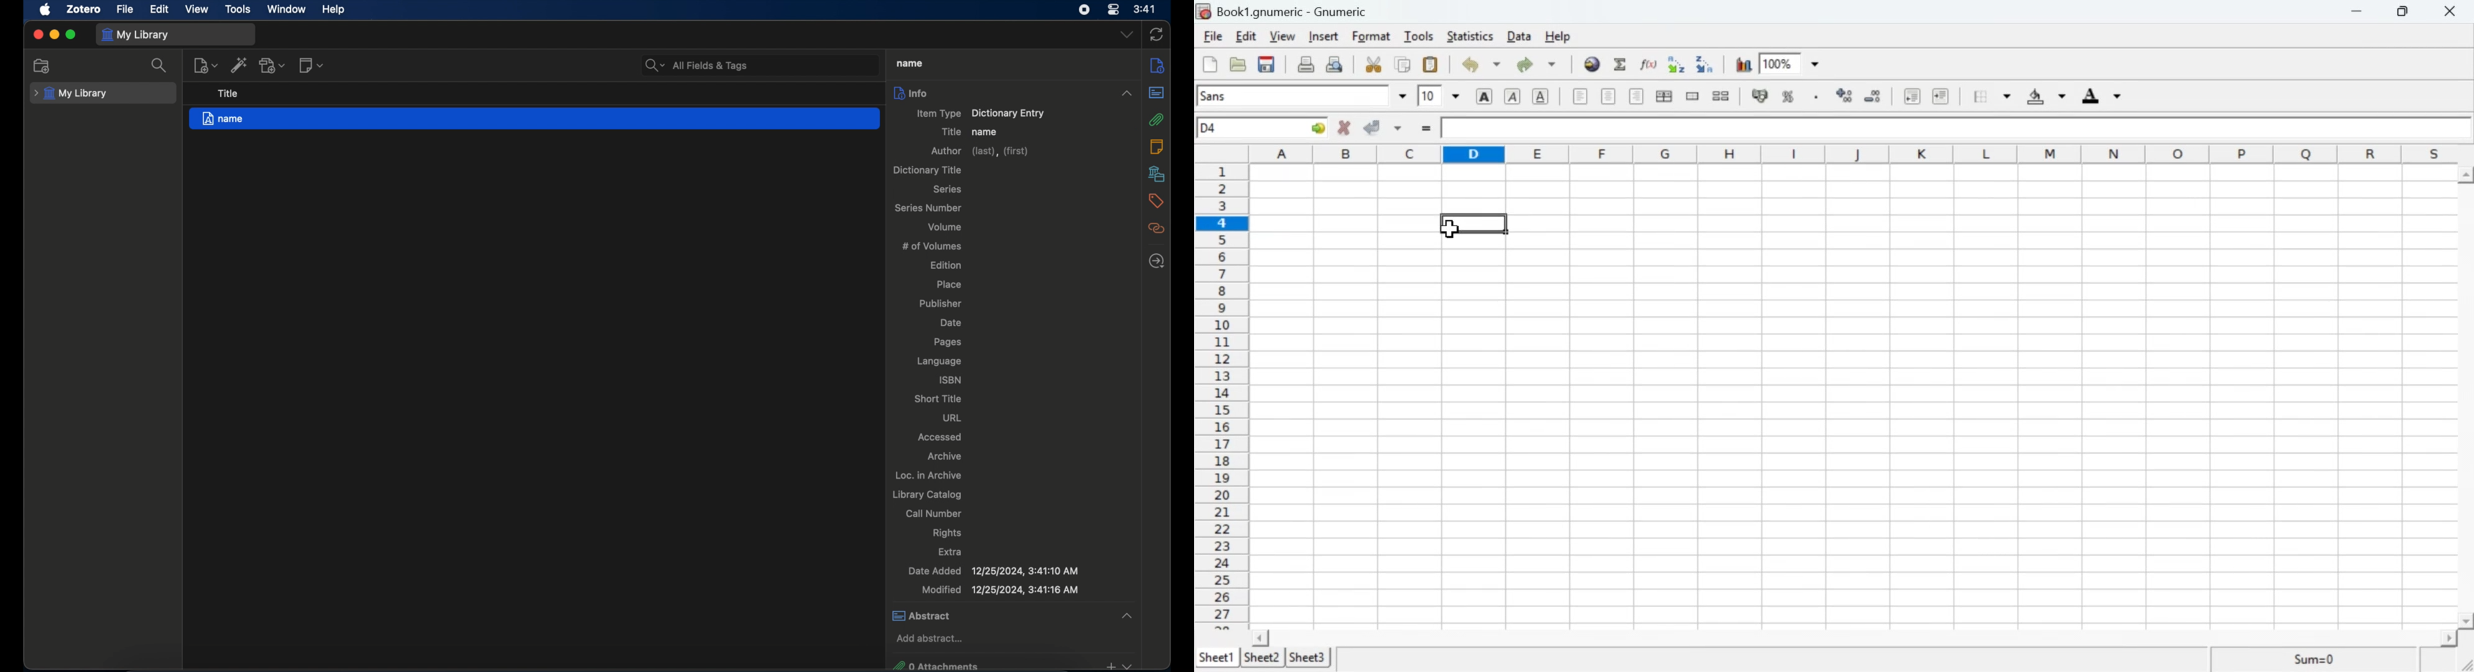 The width and height of the screenshot is (2492, 672). What do you see at coordinates (950, 284) in the screenshot?
I see `place` at bounding box center [950, 284].